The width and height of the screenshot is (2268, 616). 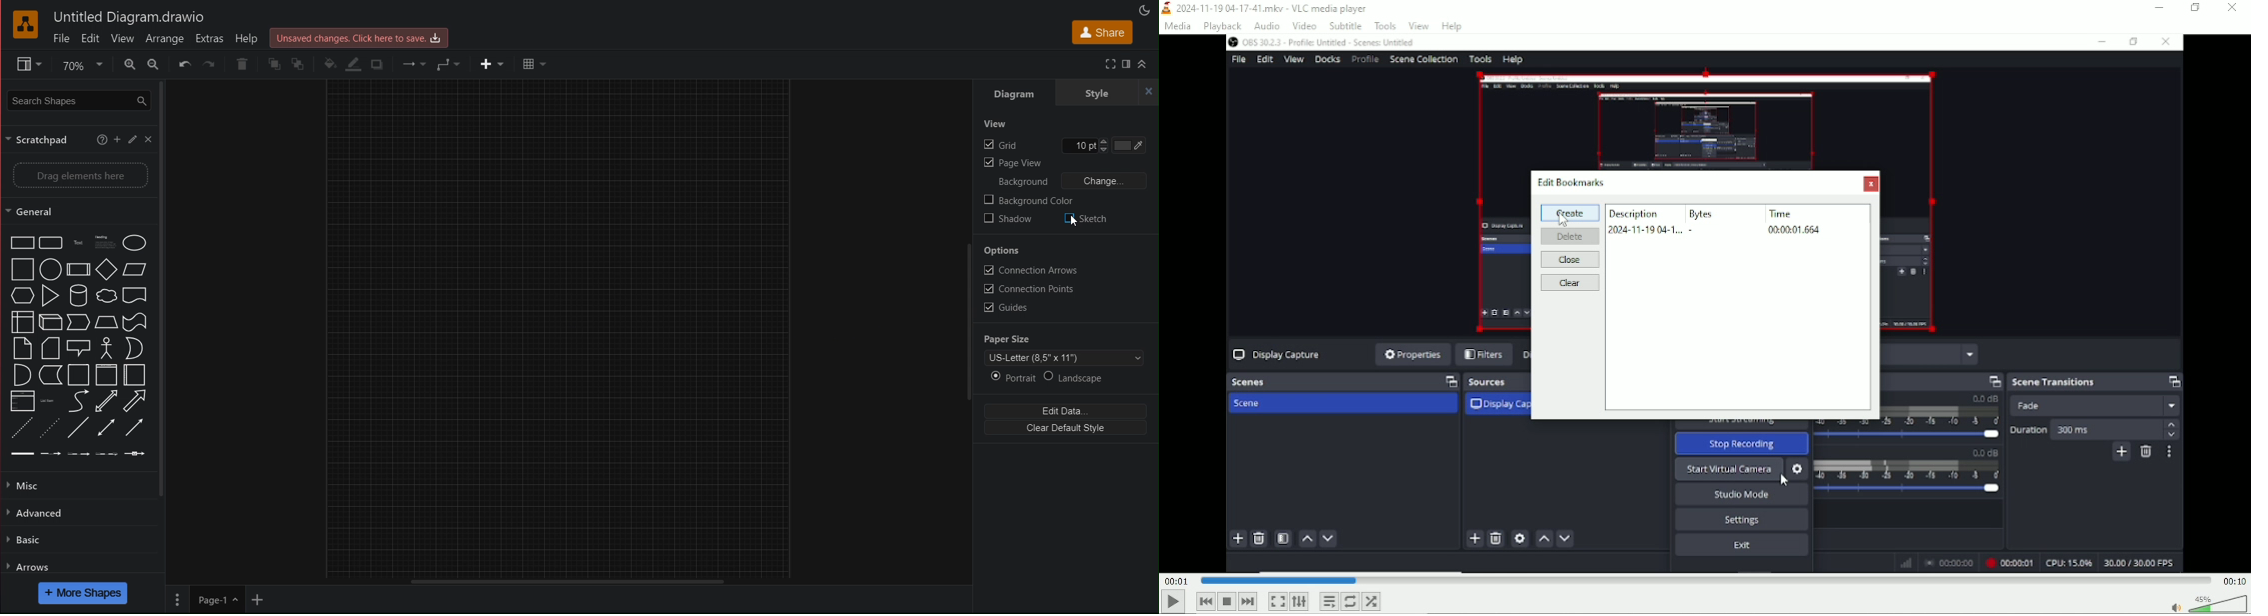 What do you see at coordinates (1726, 97) in the screenshot?
I see `video` at bounding box center [1726, 97].